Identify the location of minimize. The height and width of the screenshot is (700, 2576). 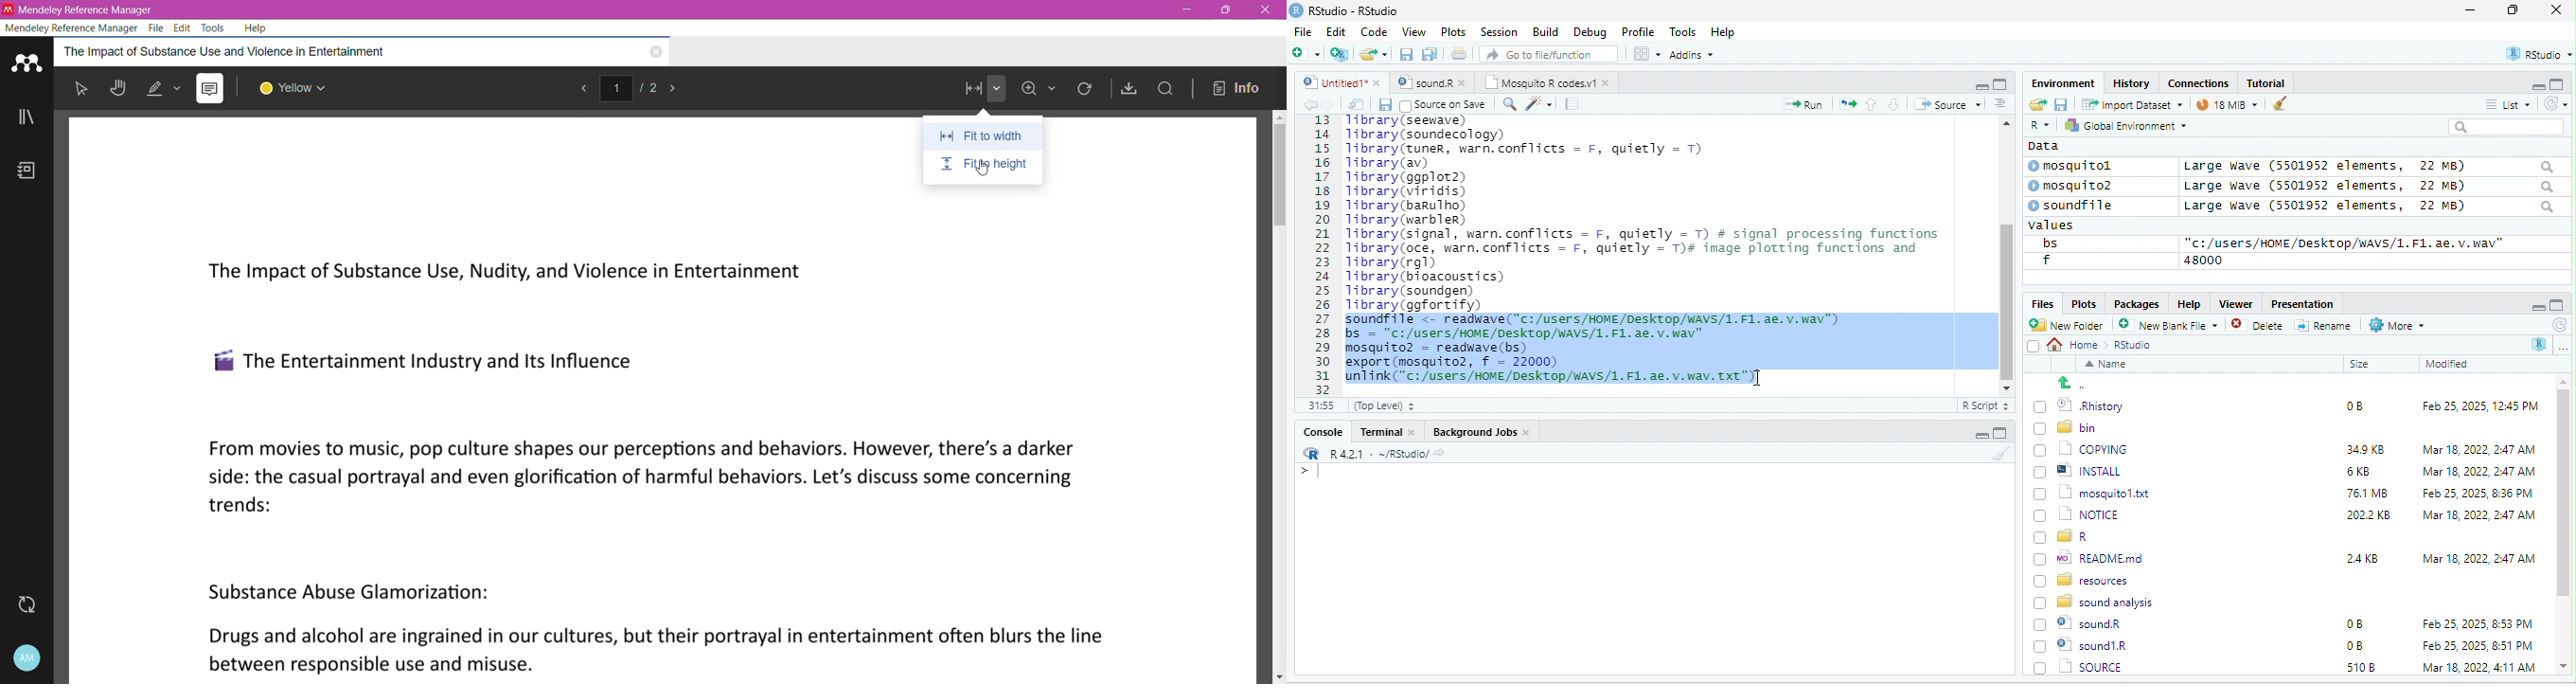
(2470, 11).